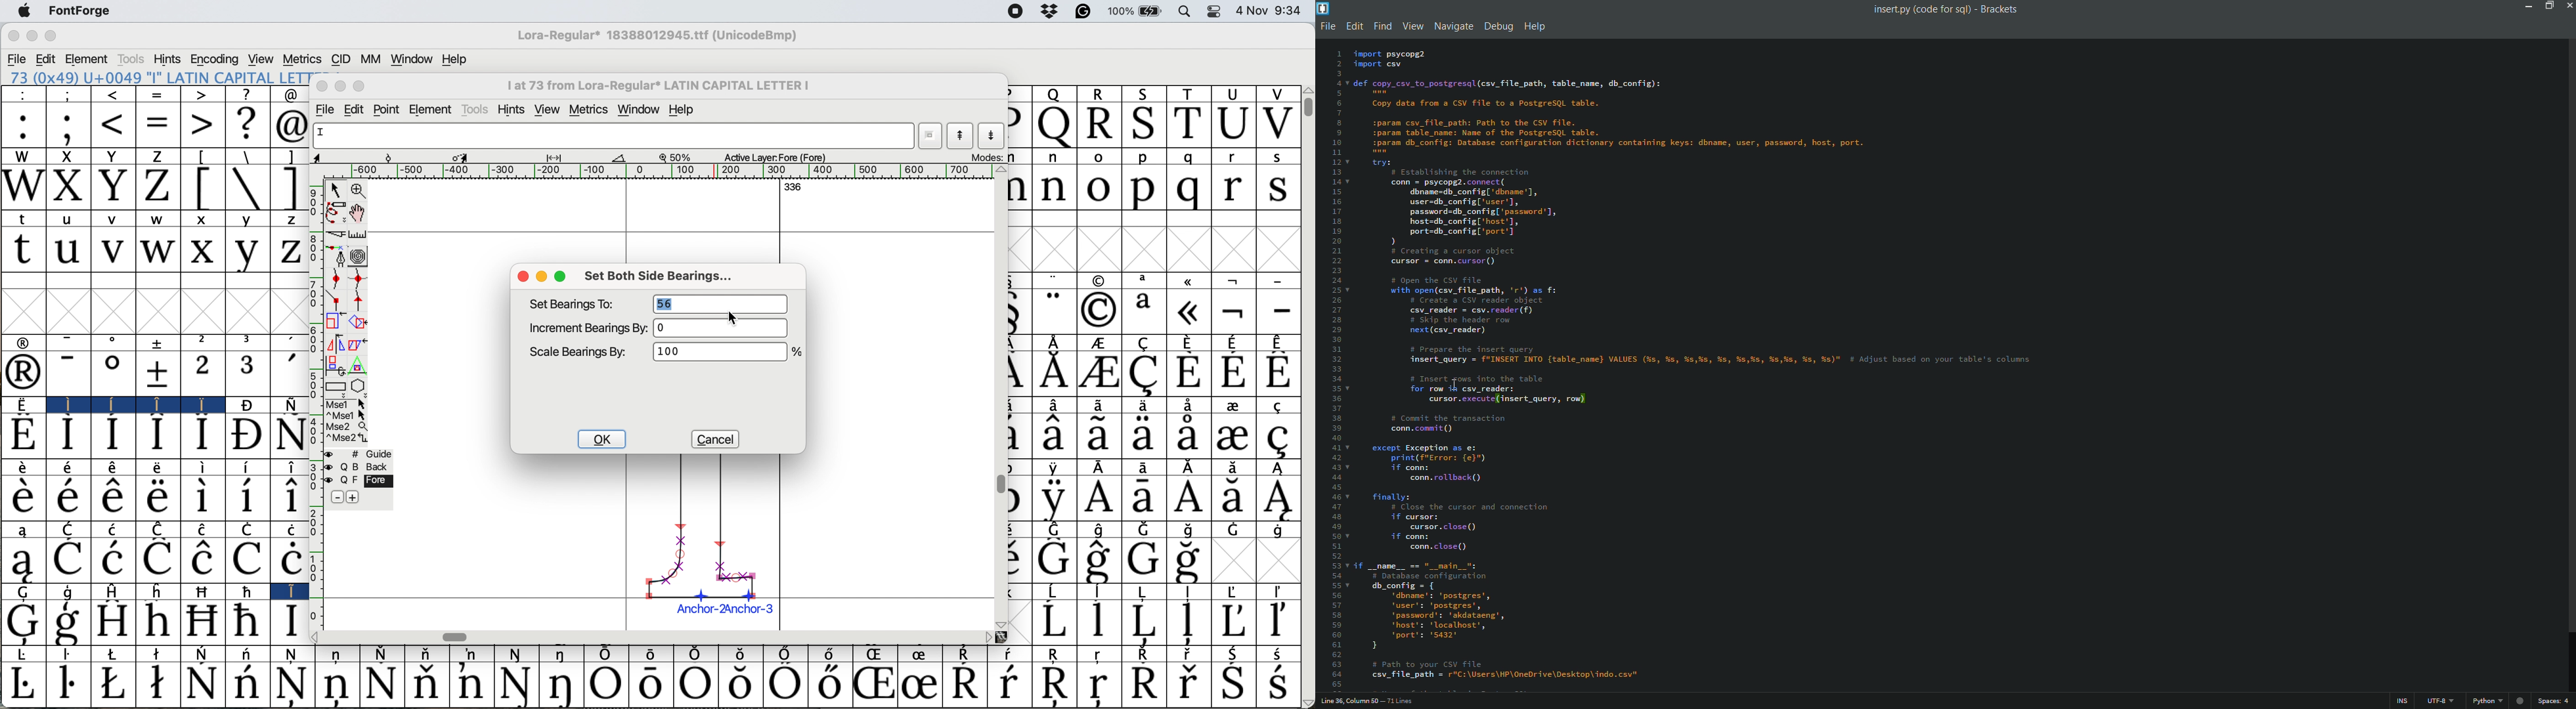 Image resolution: width=2576 pixels, height=728 pixels. What do you see at coordinates (199, 406) in the screenshot?
I see `Symbol` at bounding box center [199, 406].